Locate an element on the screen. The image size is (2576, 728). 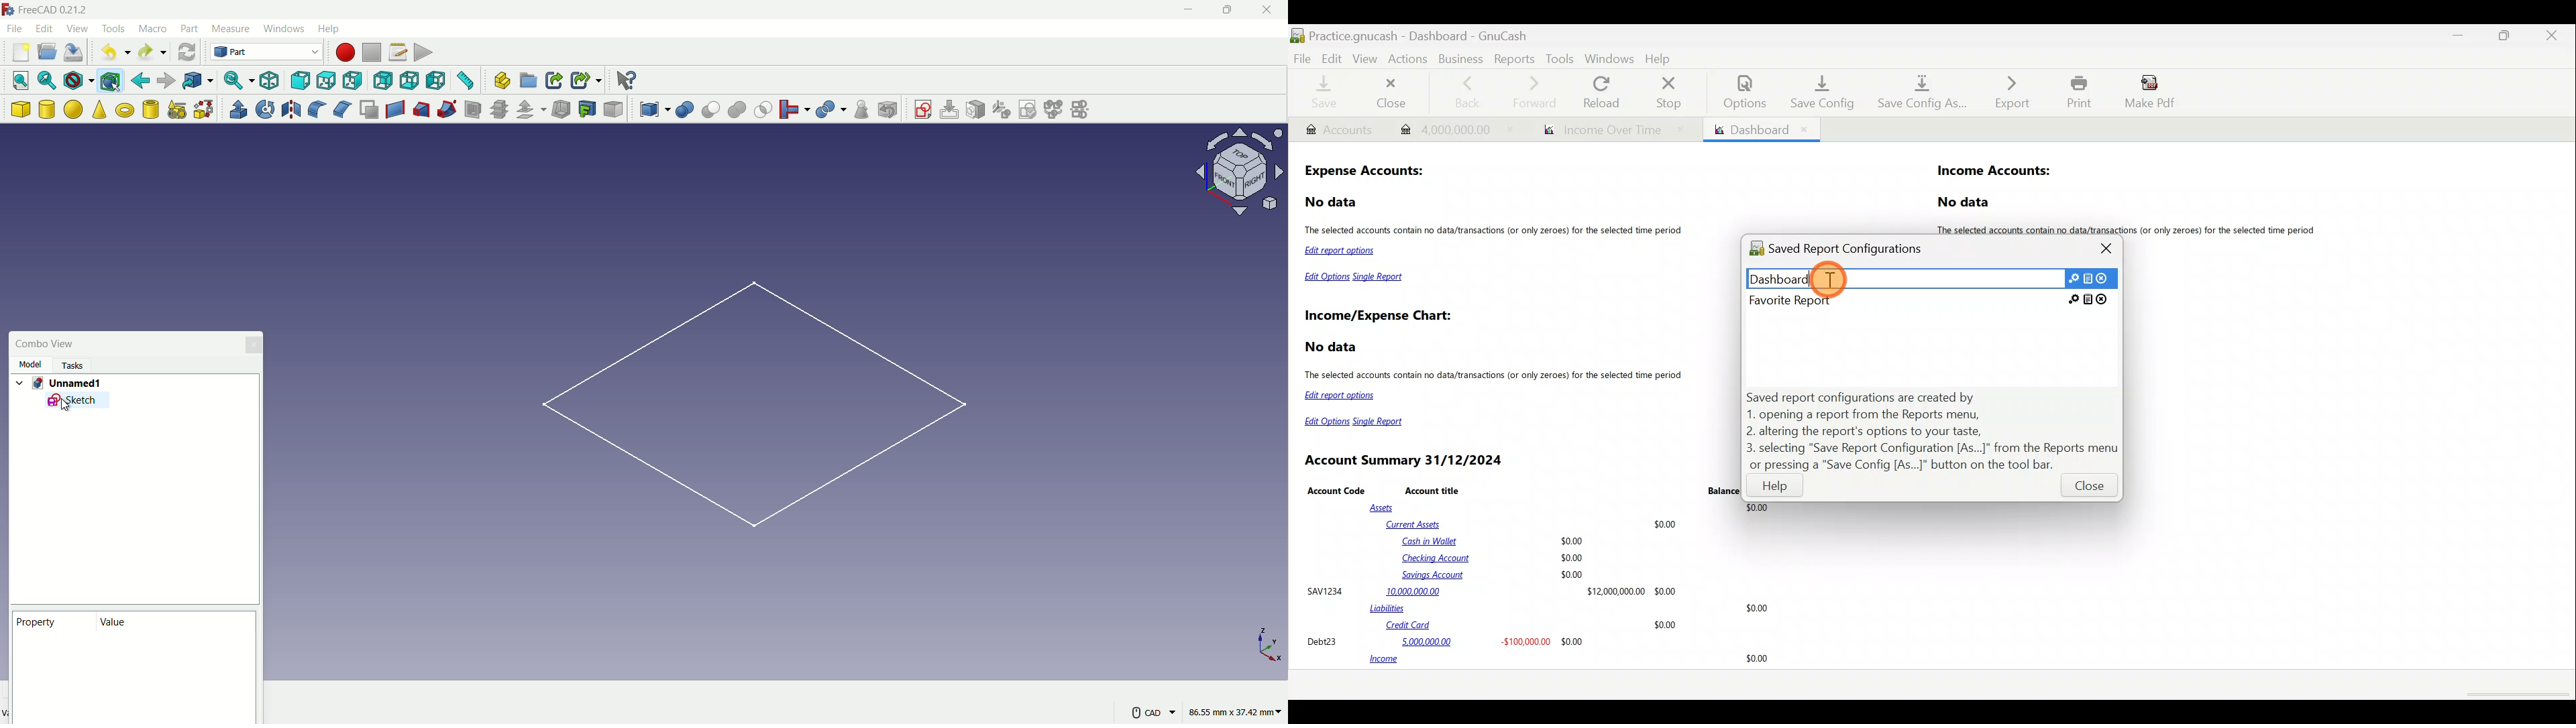
Saved report 2 is located at coordinates (1929, 300).